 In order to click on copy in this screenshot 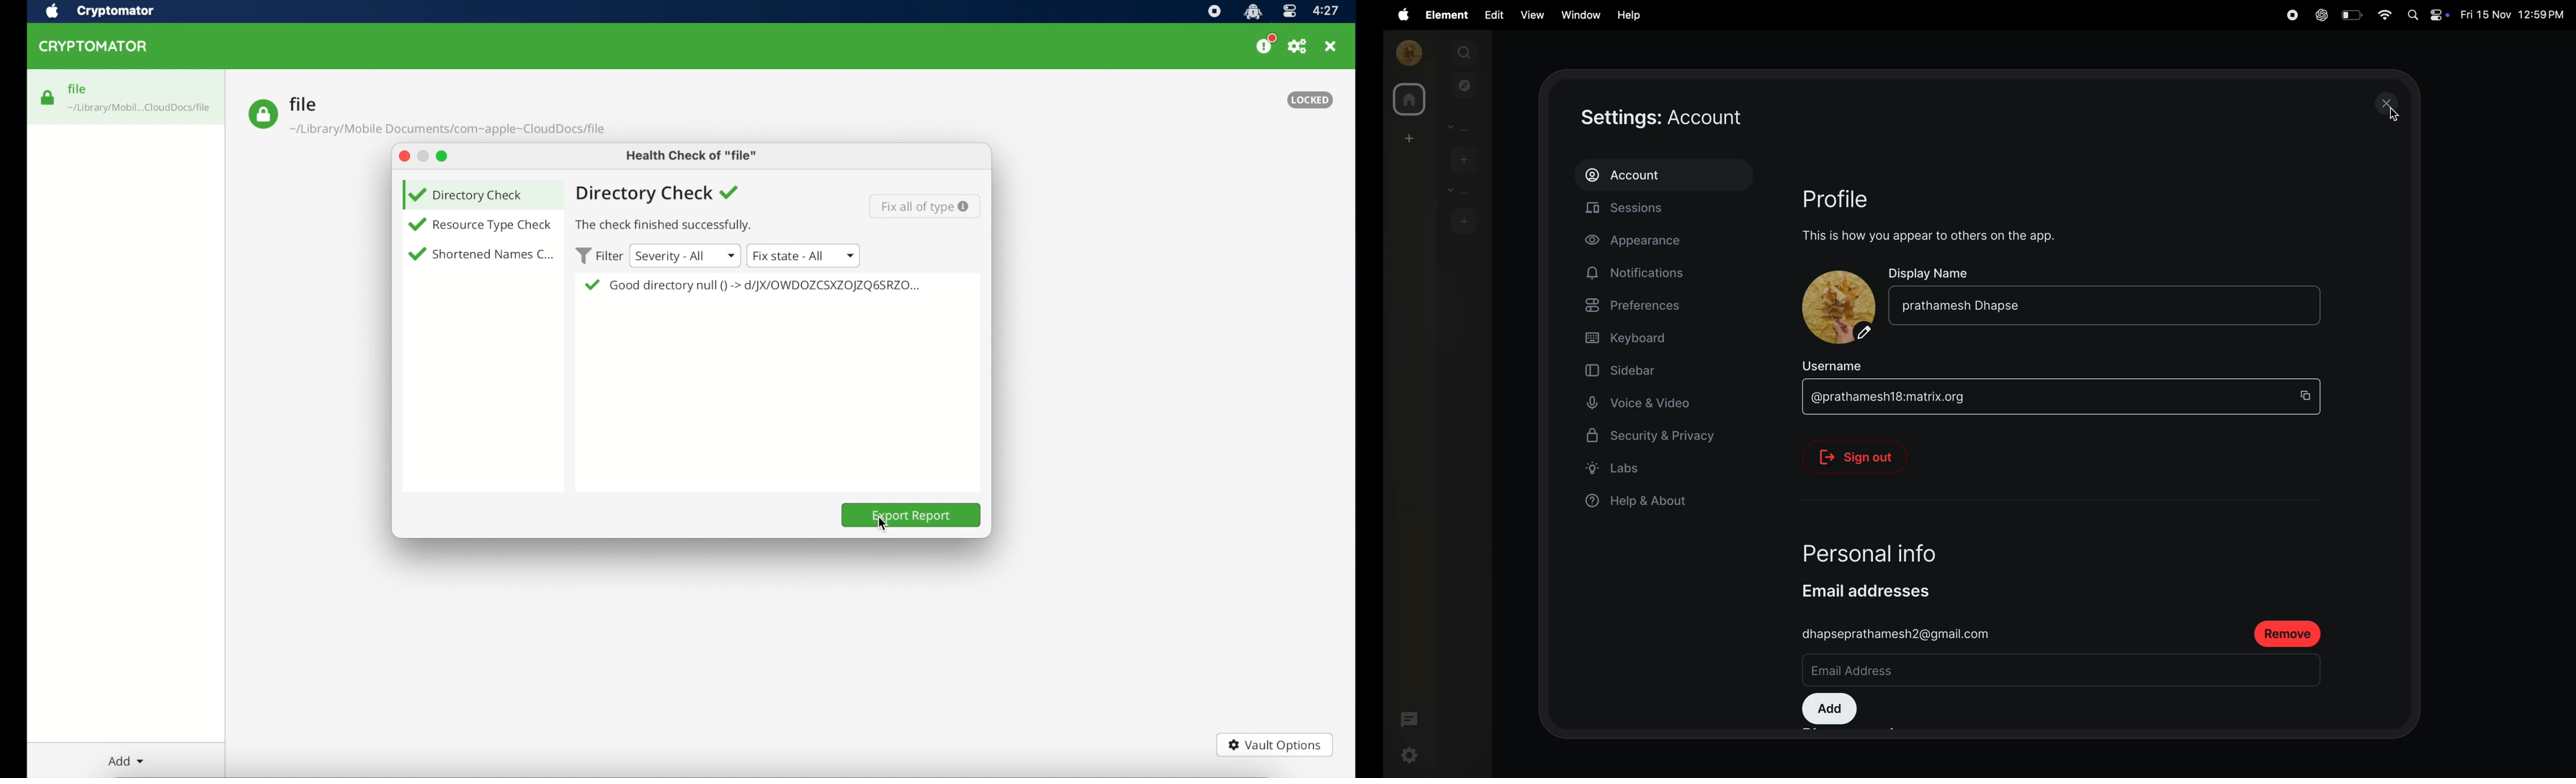, I will do `click(2310, 395)`.